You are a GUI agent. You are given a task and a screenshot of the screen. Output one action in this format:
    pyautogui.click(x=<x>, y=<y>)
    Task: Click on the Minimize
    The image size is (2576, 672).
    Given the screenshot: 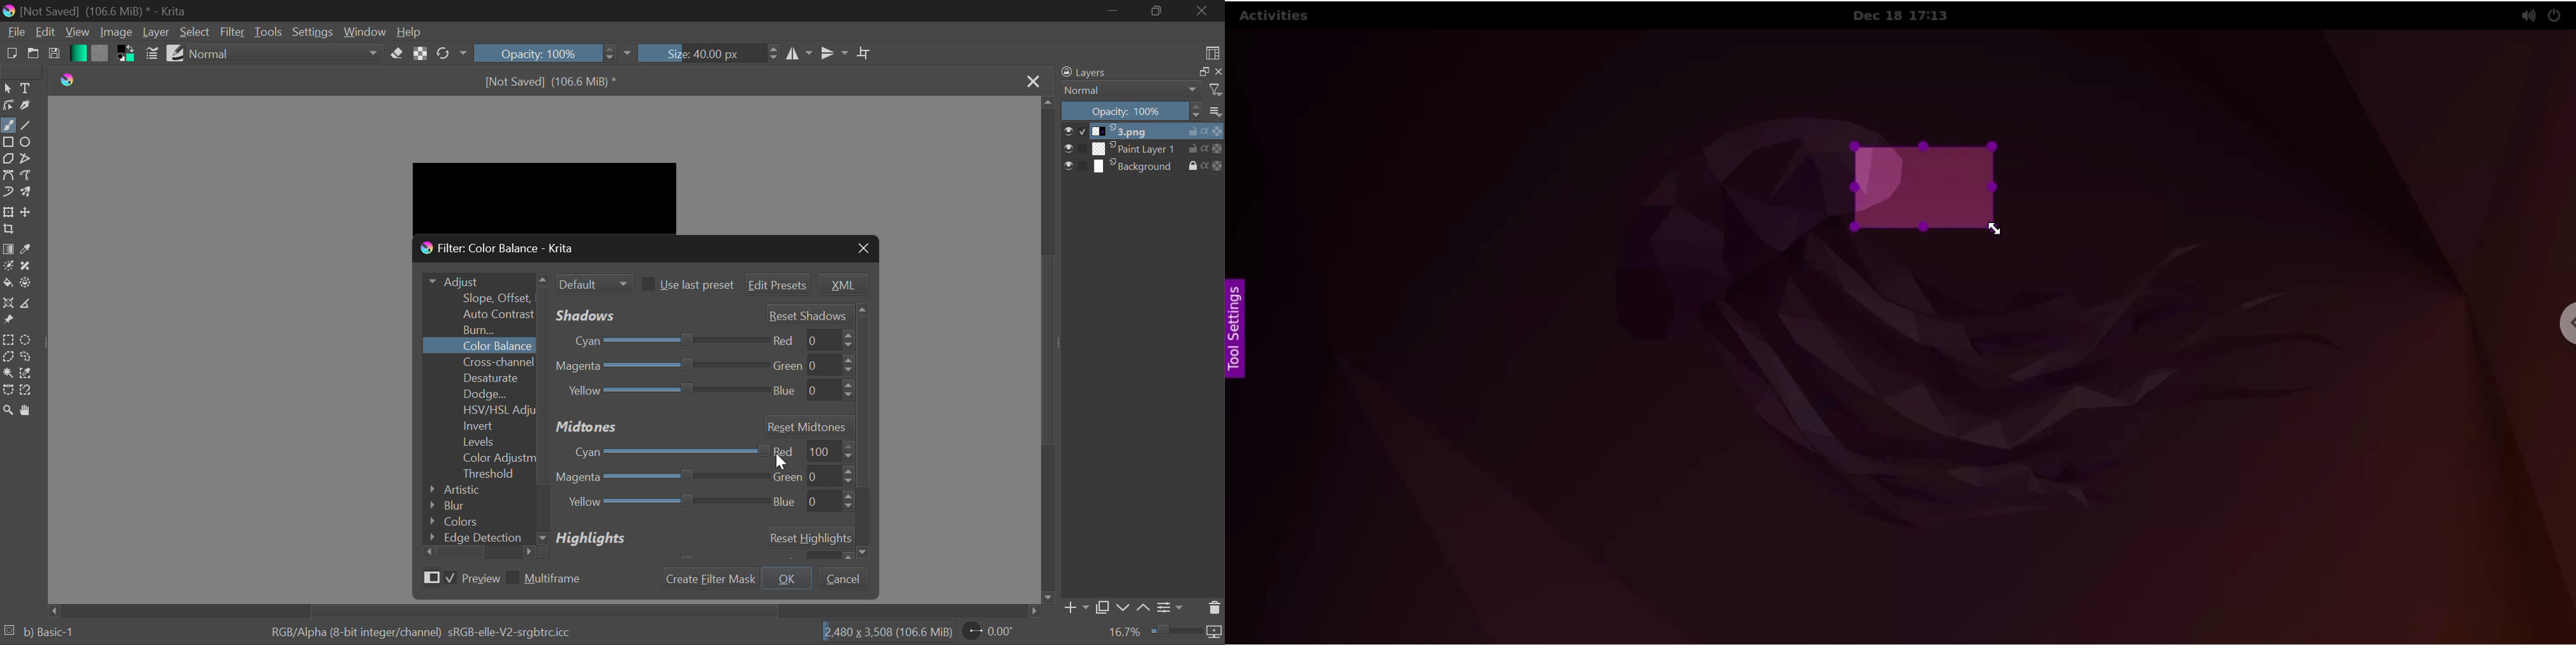 What is the action you would take?
    pyautogui.click(x=1156, y=11)
    